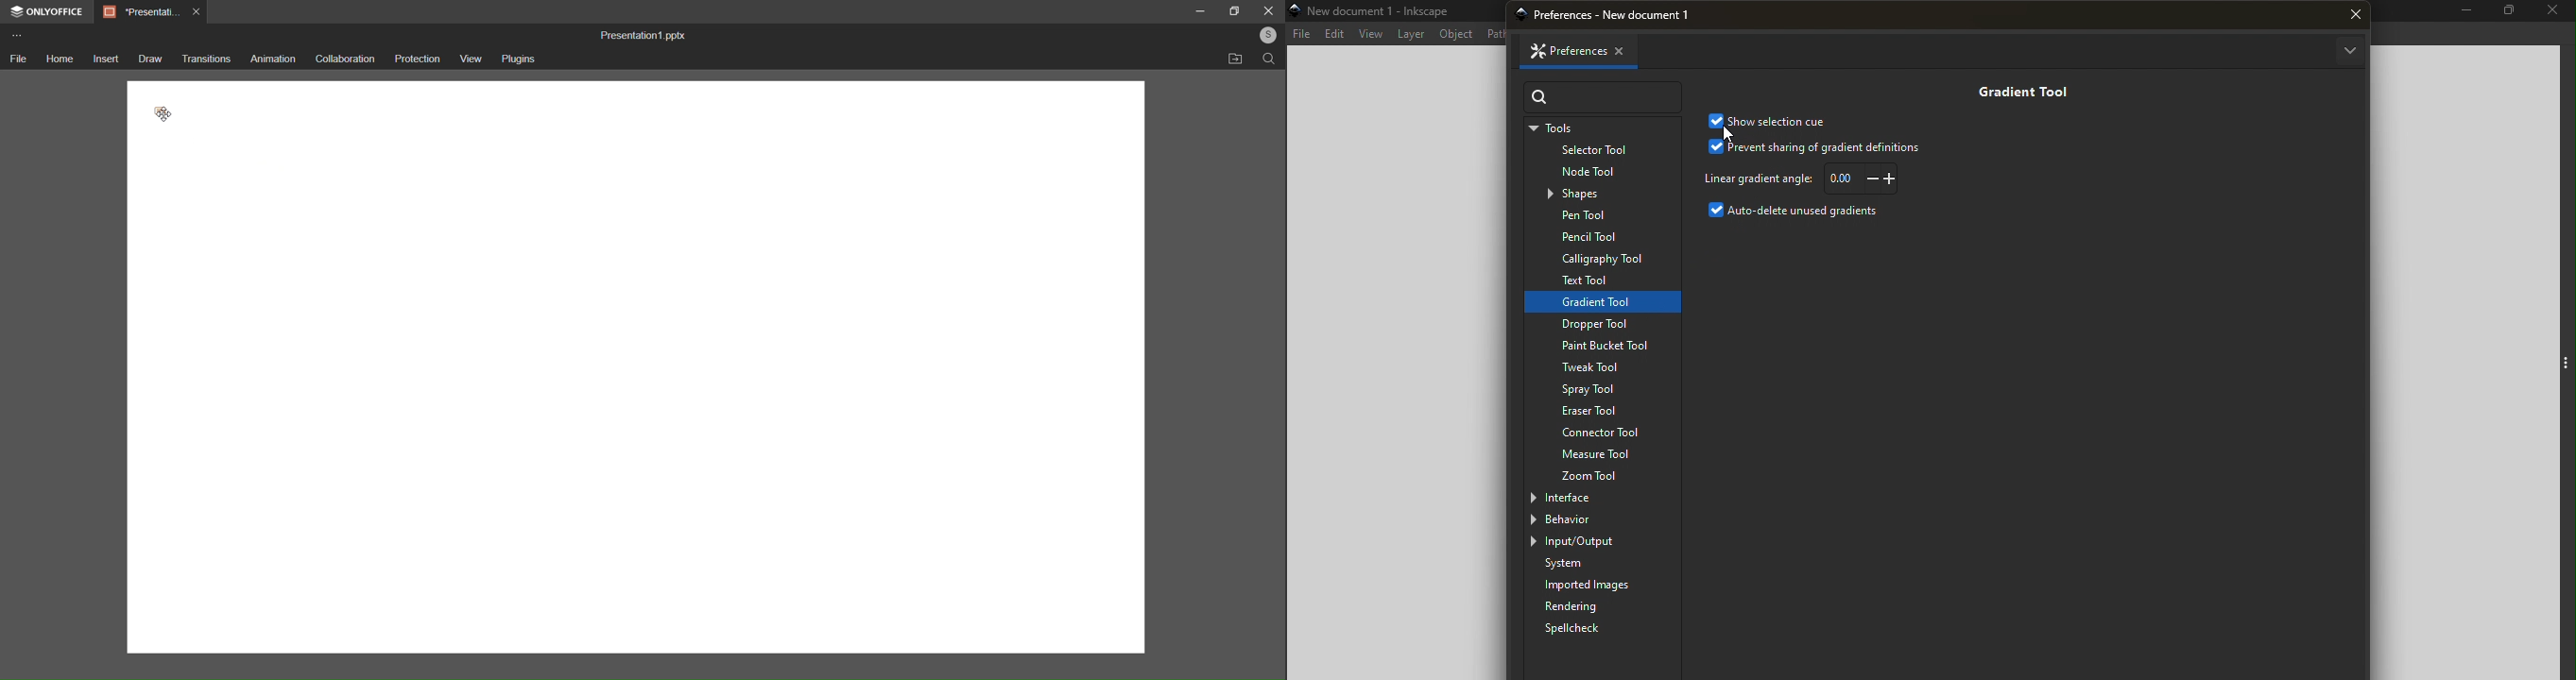  I want to click on More options, so click(2348, 52).